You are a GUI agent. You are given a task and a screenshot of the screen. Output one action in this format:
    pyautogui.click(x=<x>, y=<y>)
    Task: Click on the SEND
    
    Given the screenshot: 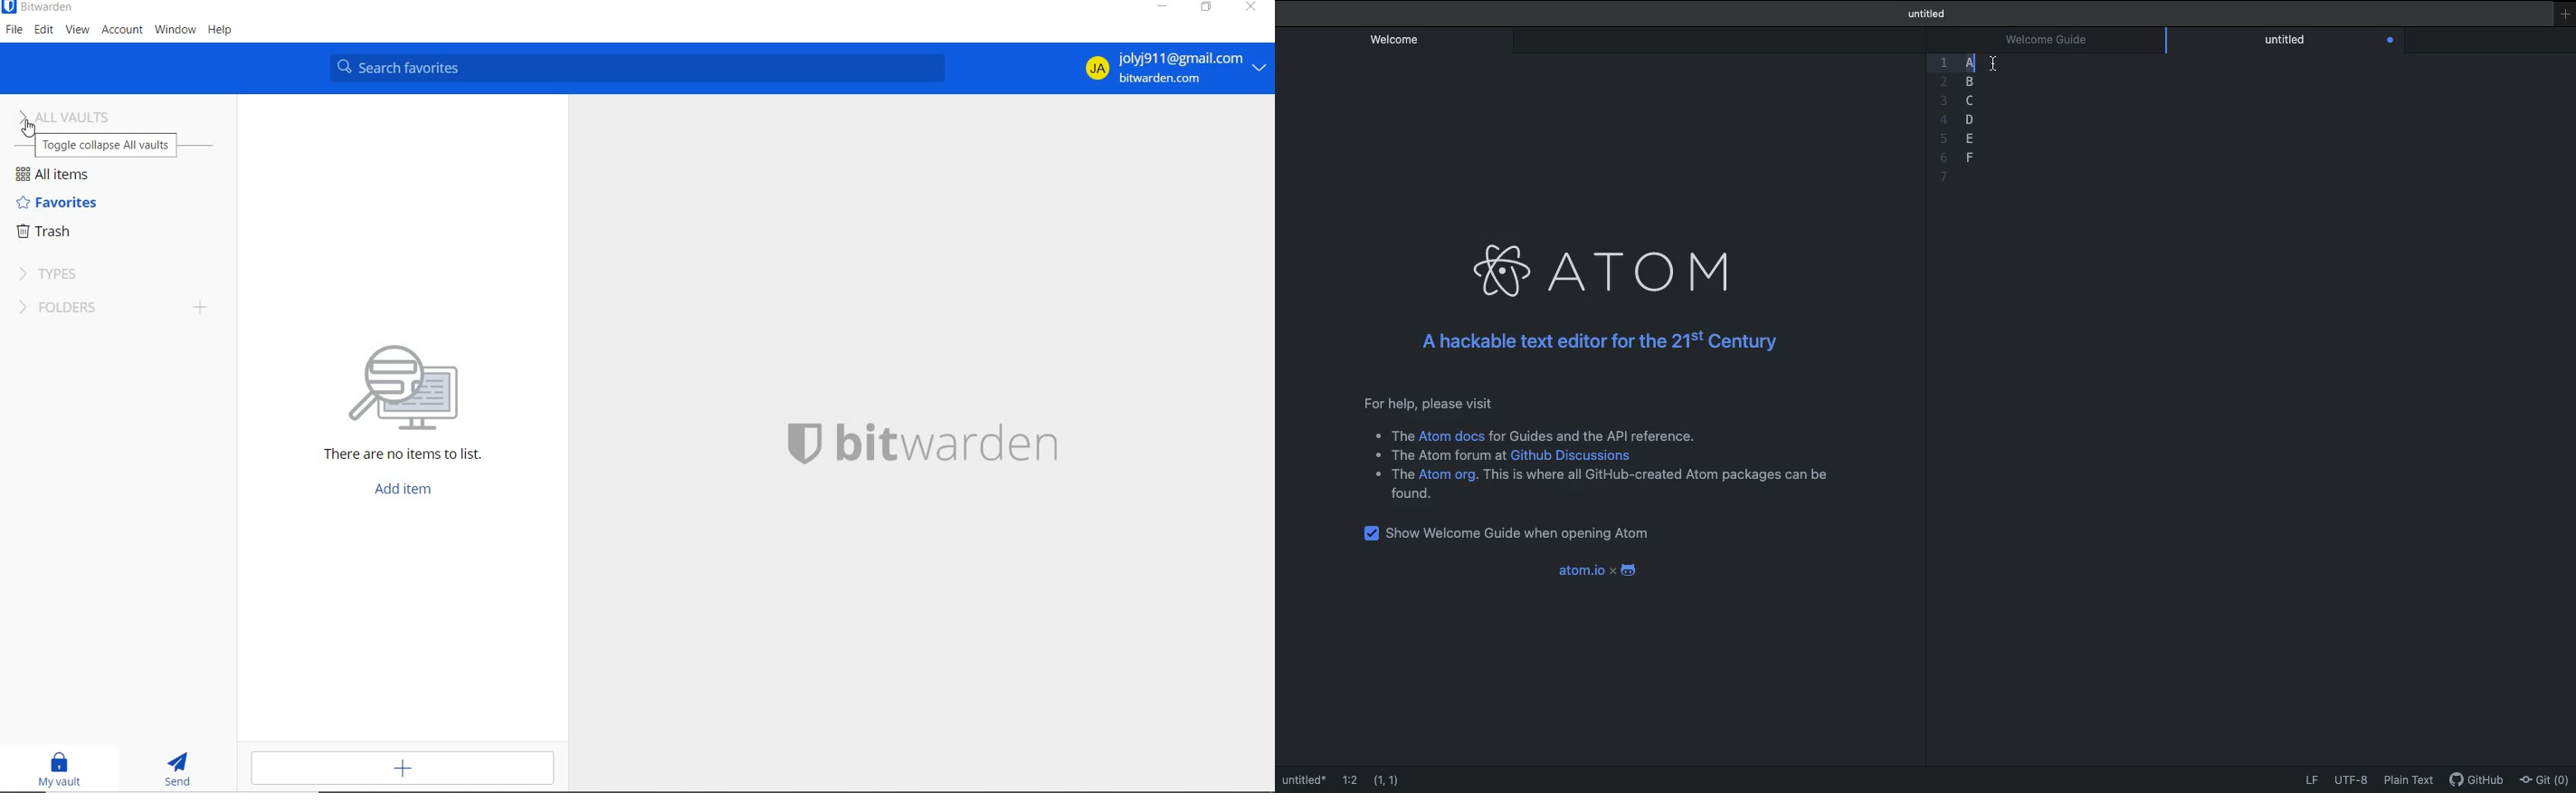 What is the action you would take?
    pyautogui.click(x=182, y=771)
    